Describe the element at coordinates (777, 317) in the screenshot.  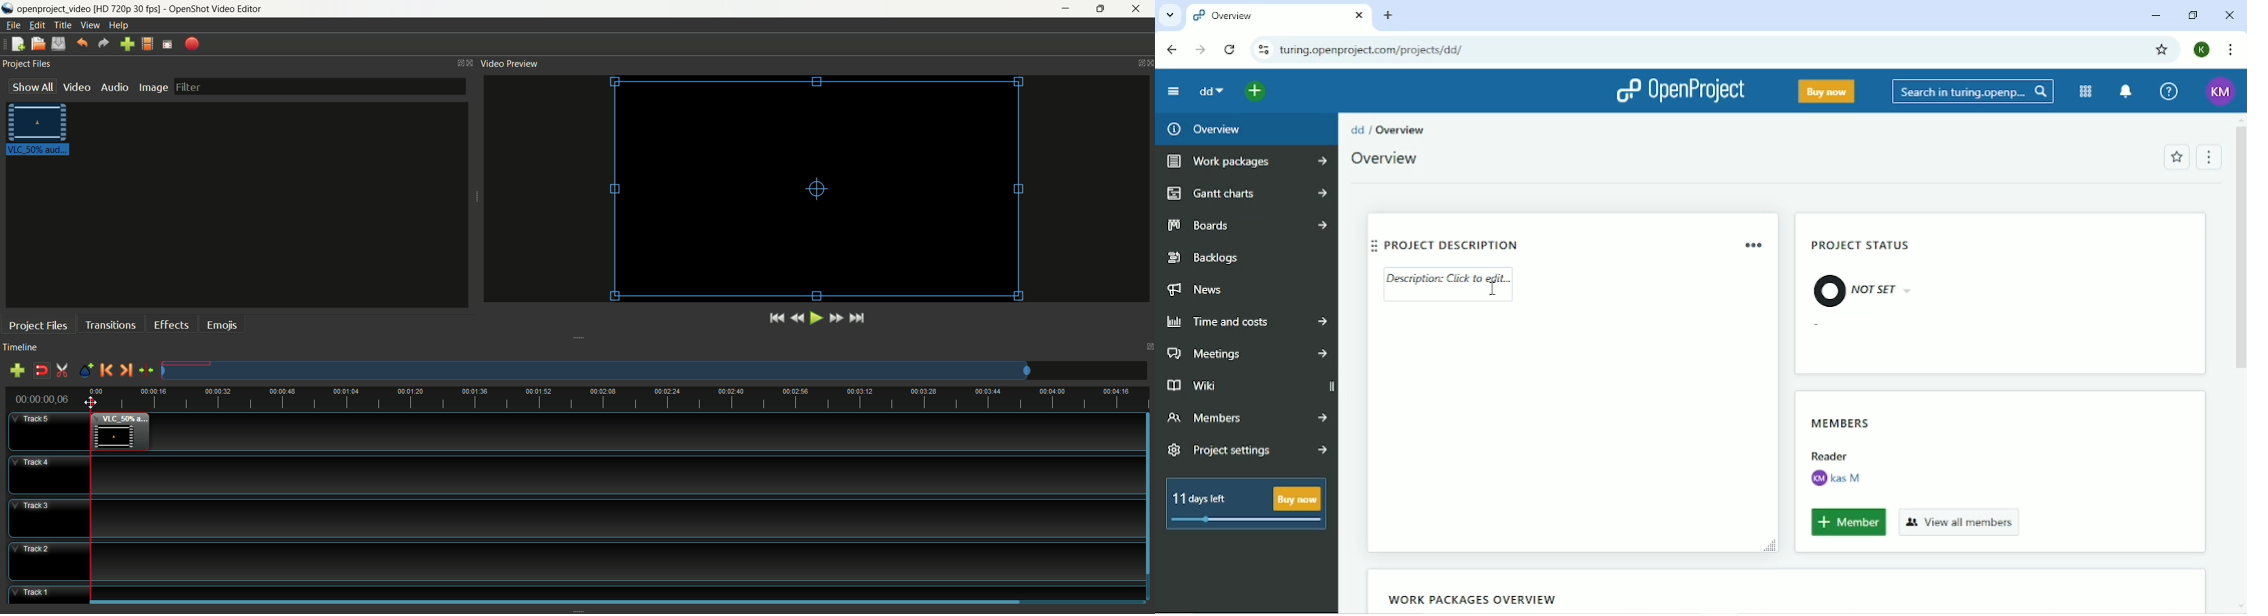
I see `jump to the start` at that location.